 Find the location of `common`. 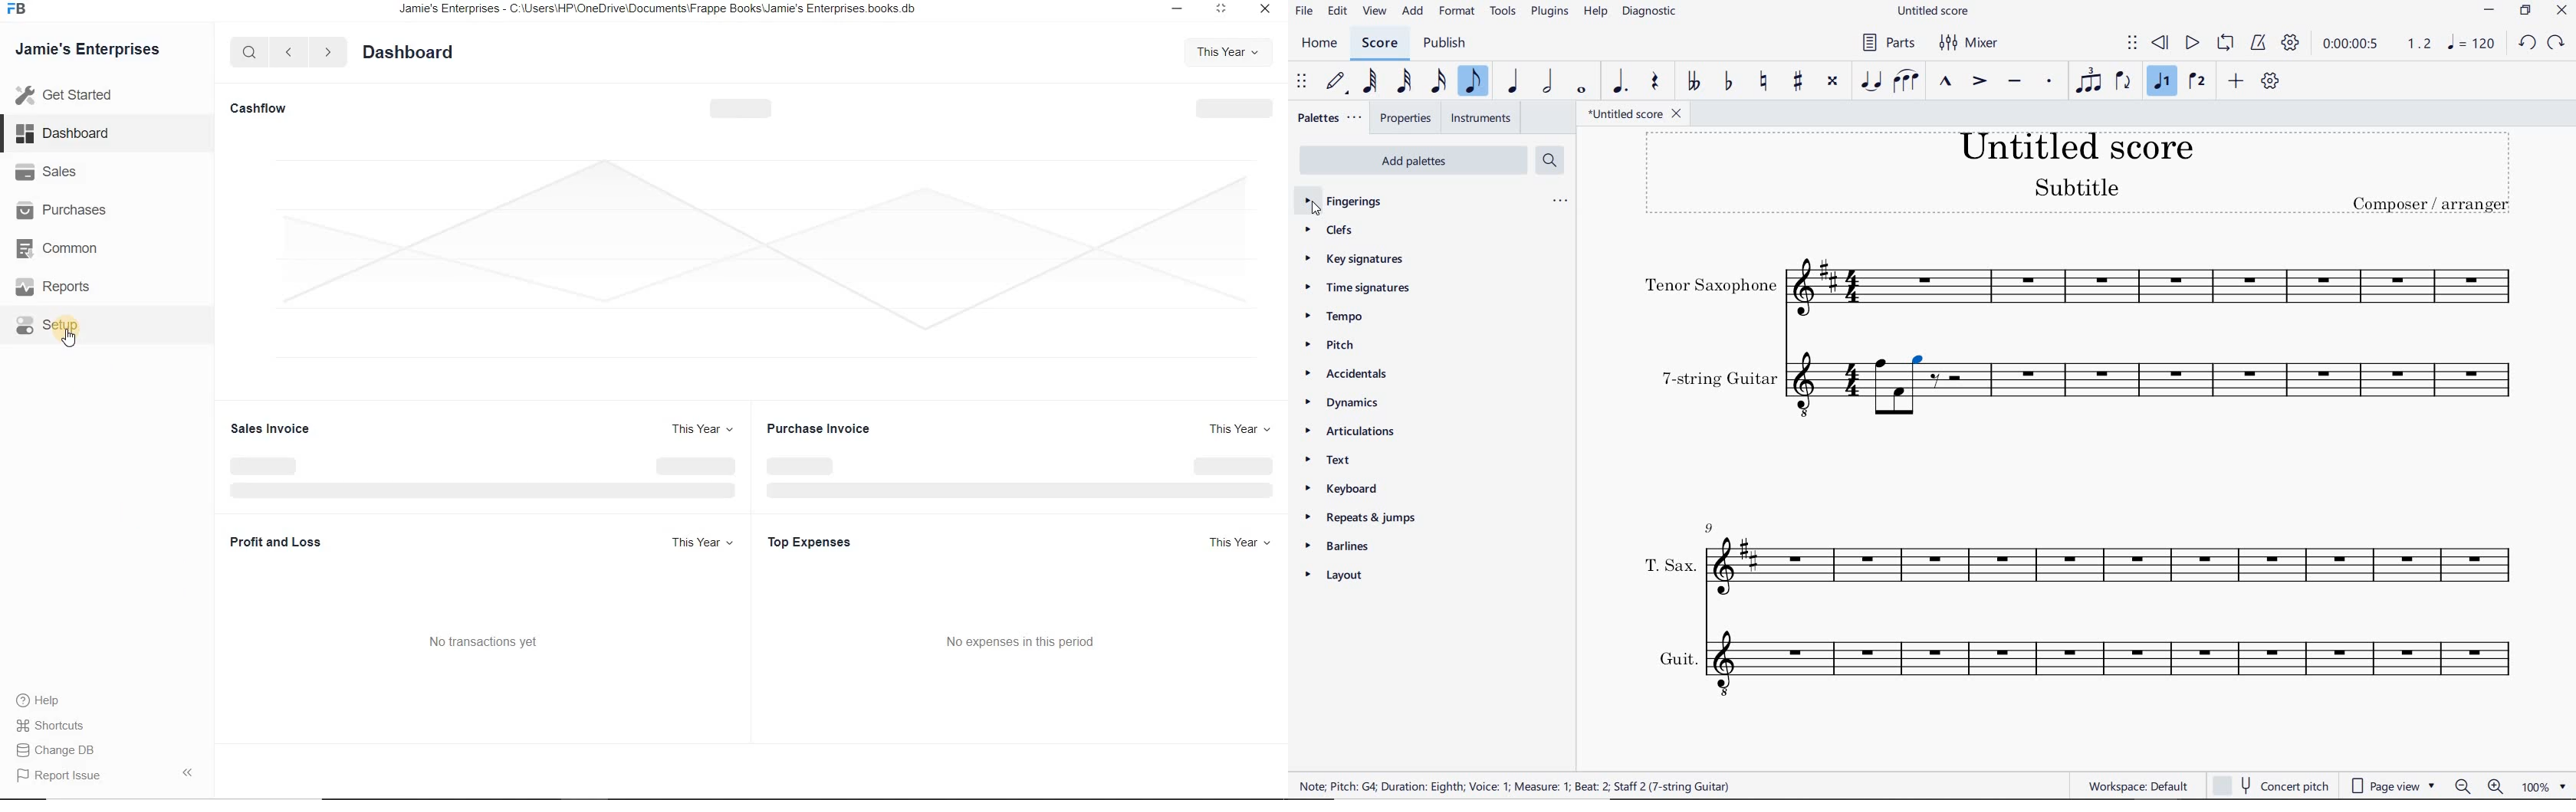

common is located at coordinates (71, 251).